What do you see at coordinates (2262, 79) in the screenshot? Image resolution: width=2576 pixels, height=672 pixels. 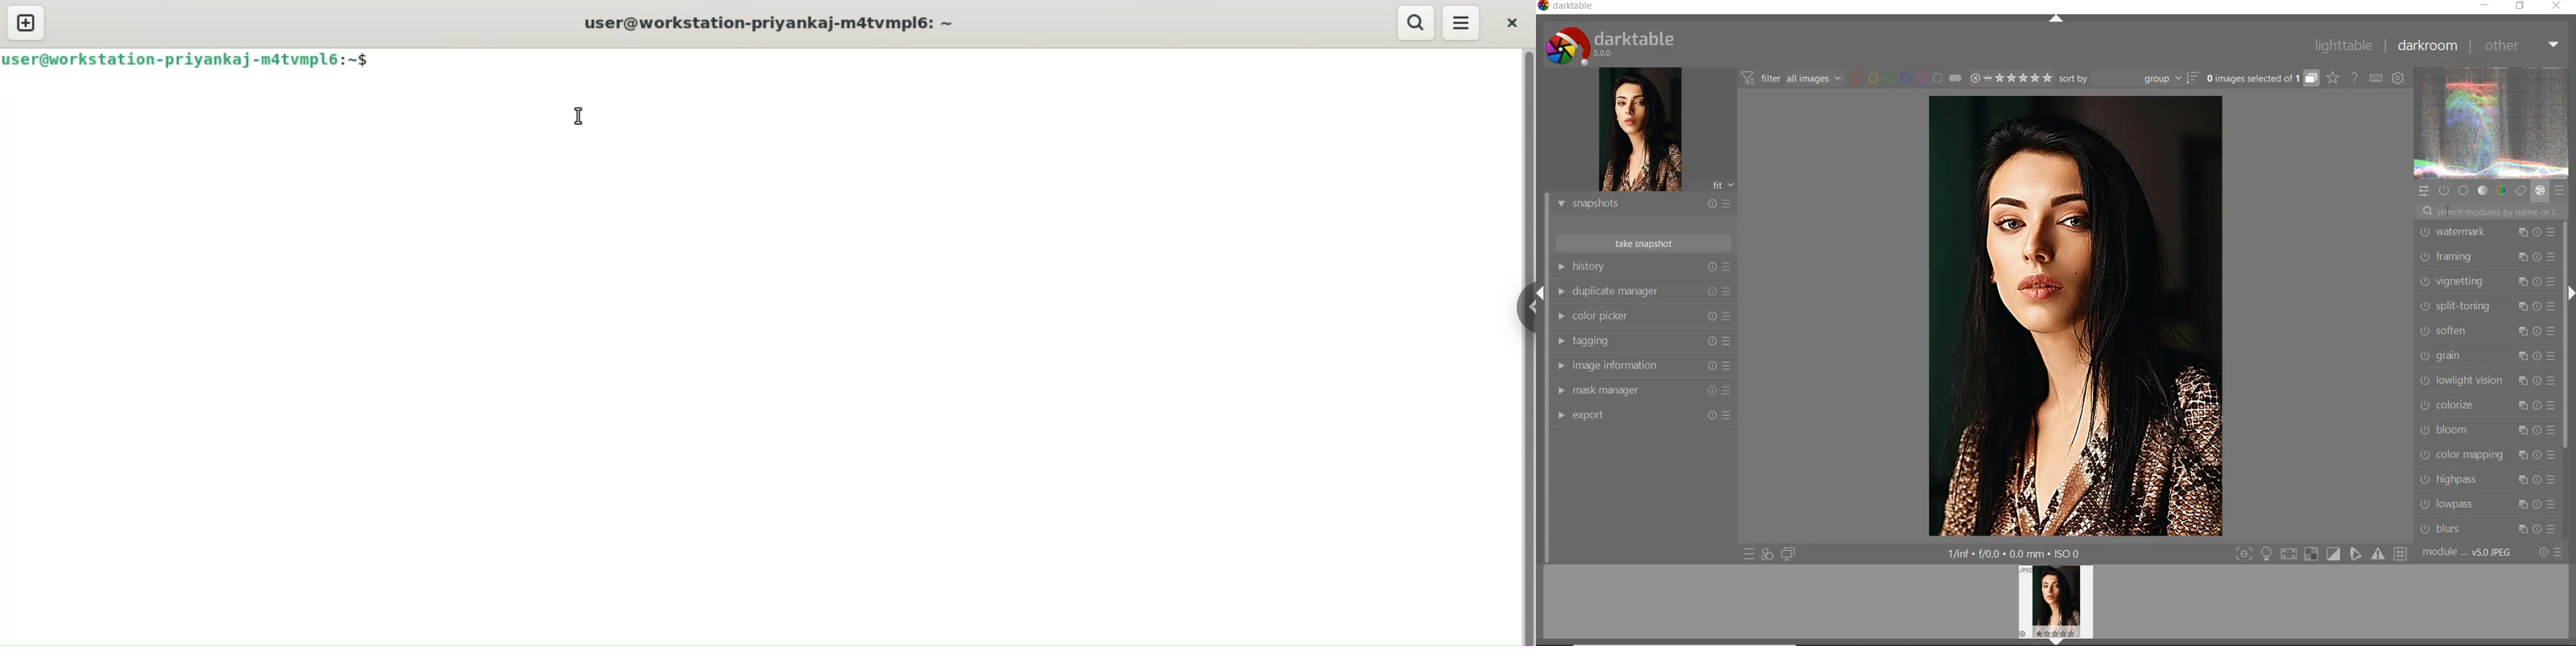 I see `expand grouped images` at bounding box center [2262, 79].